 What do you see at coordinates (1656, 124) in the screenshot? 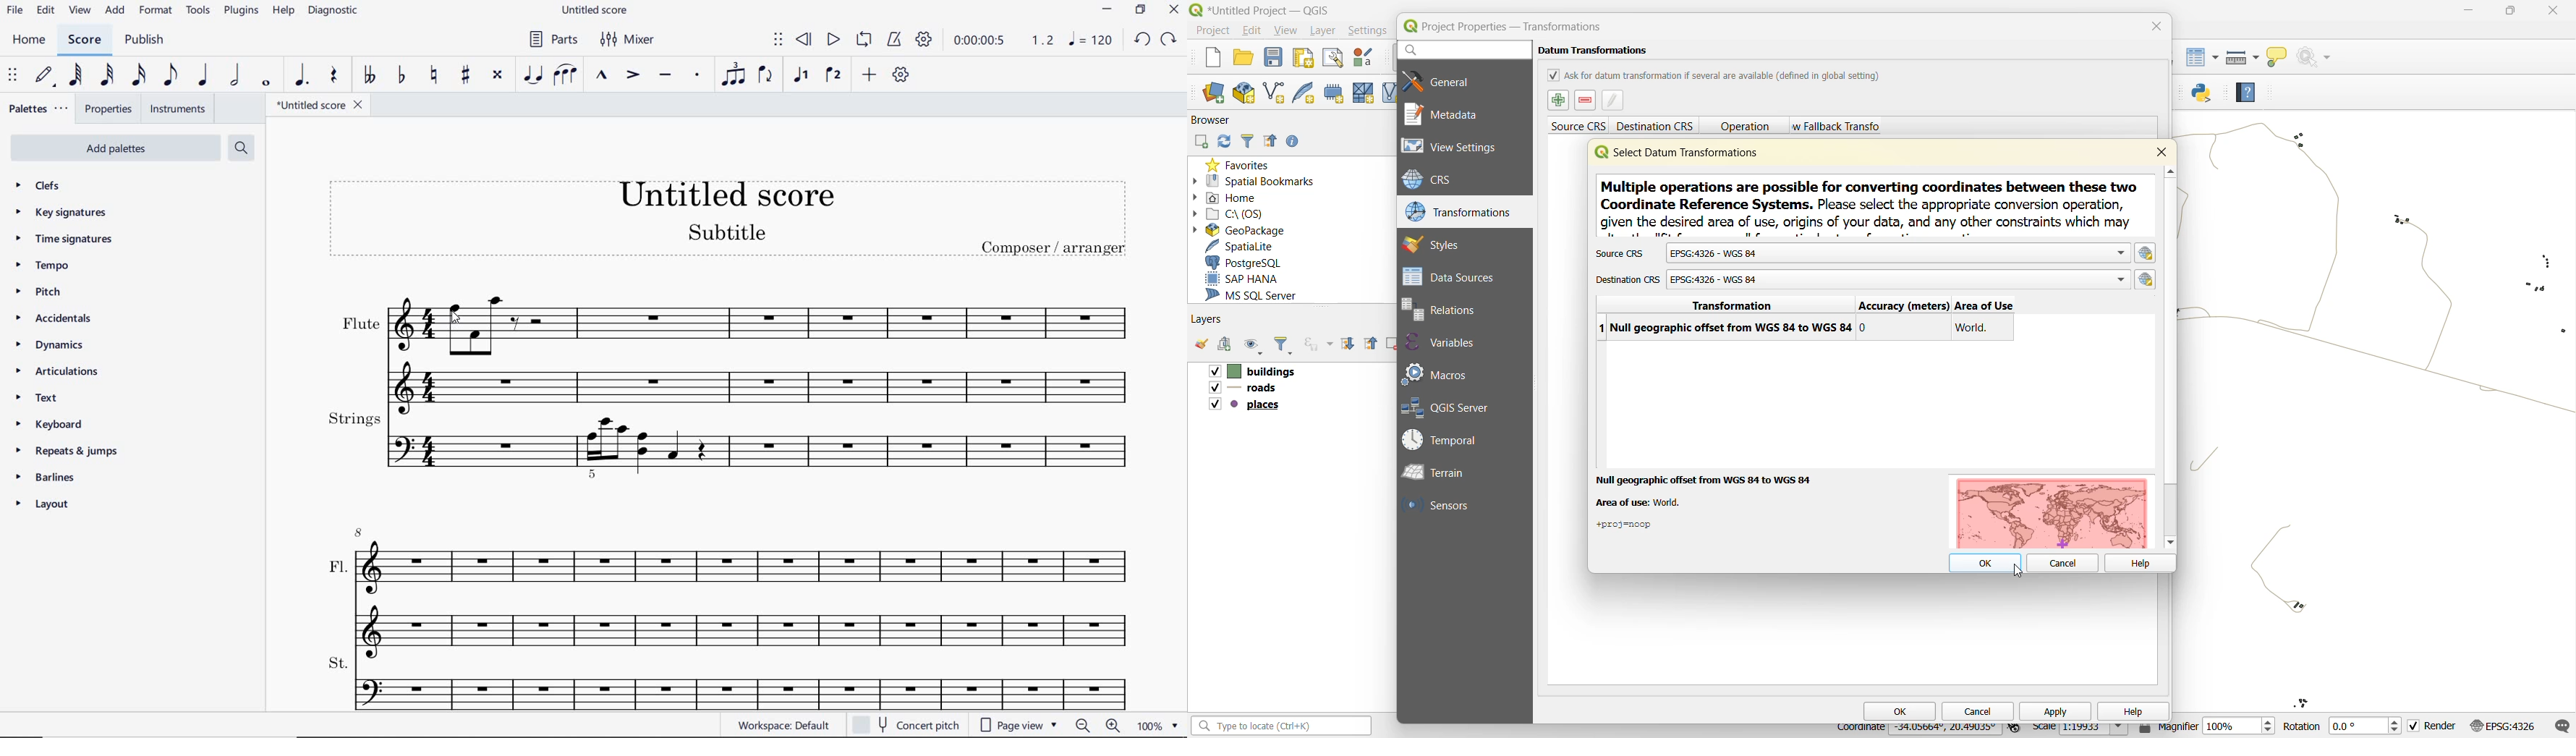
I see `destination crs` at bounding box center [1656, 124].